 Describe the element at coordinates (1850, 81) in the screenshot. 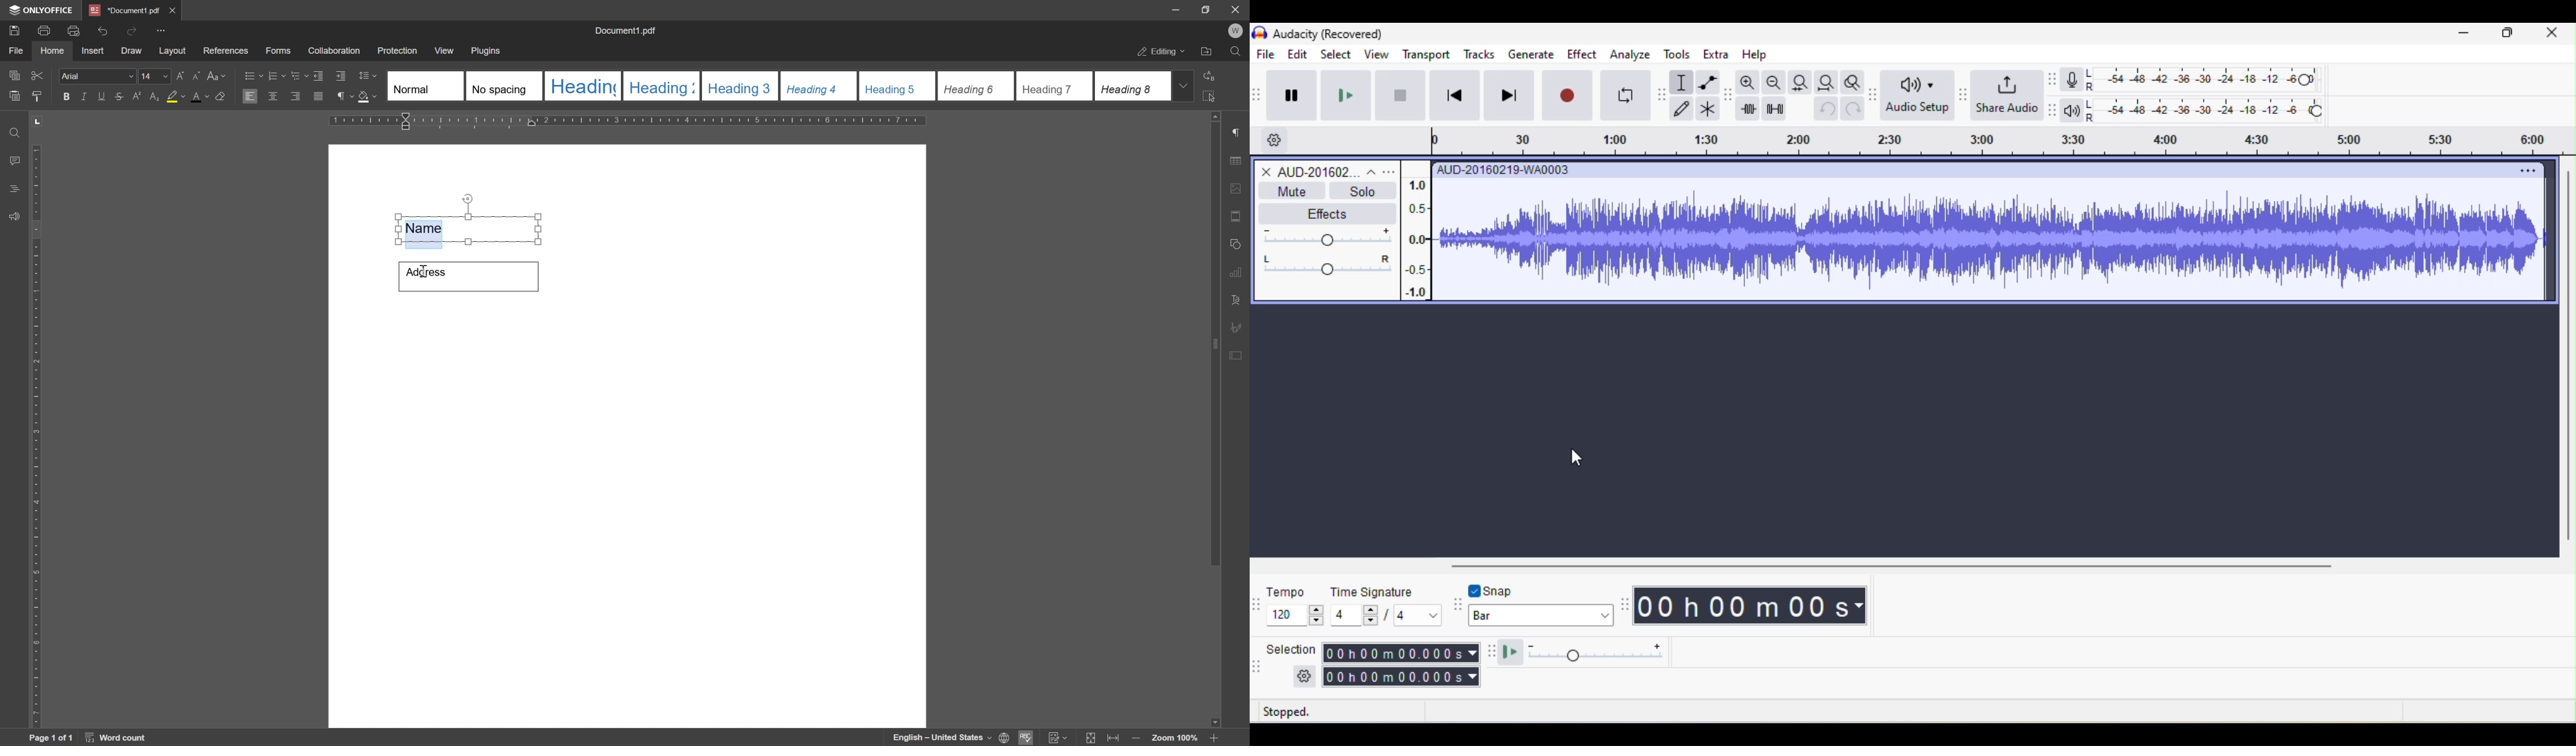

I see `zoom toggle` at that location.